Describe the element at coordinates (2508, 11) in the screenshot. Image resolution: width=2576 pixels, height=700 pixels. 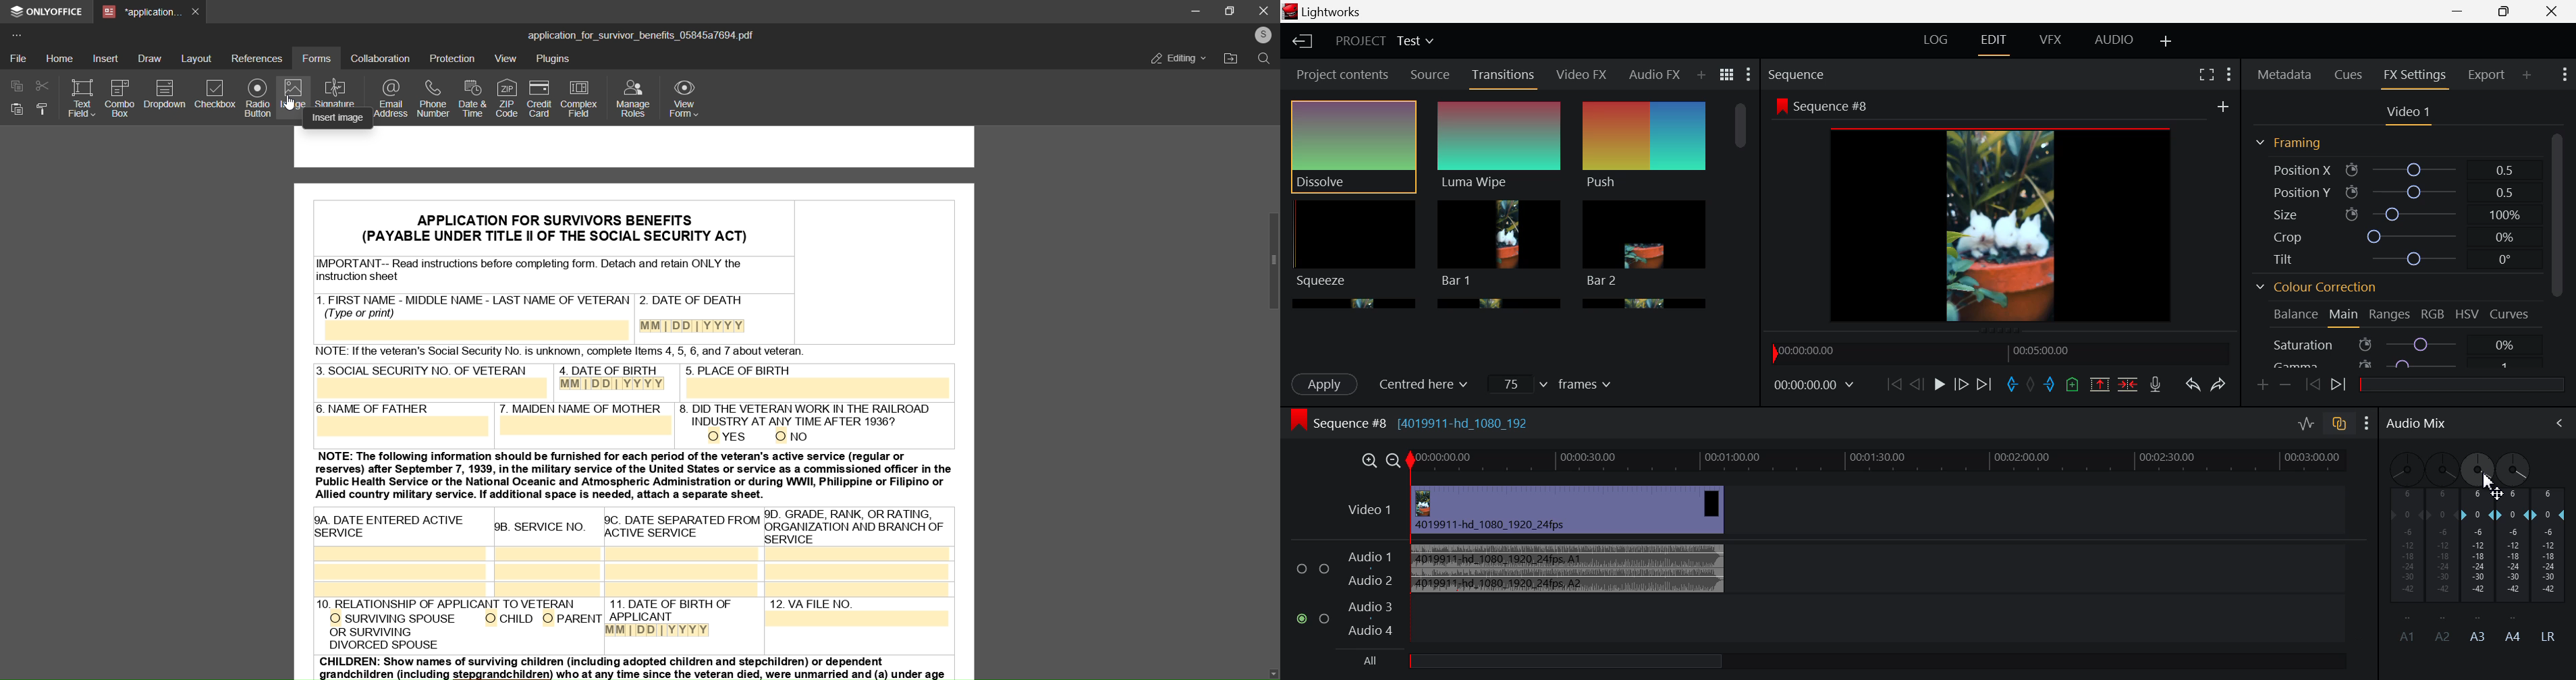
I see `Minimize` at that location.